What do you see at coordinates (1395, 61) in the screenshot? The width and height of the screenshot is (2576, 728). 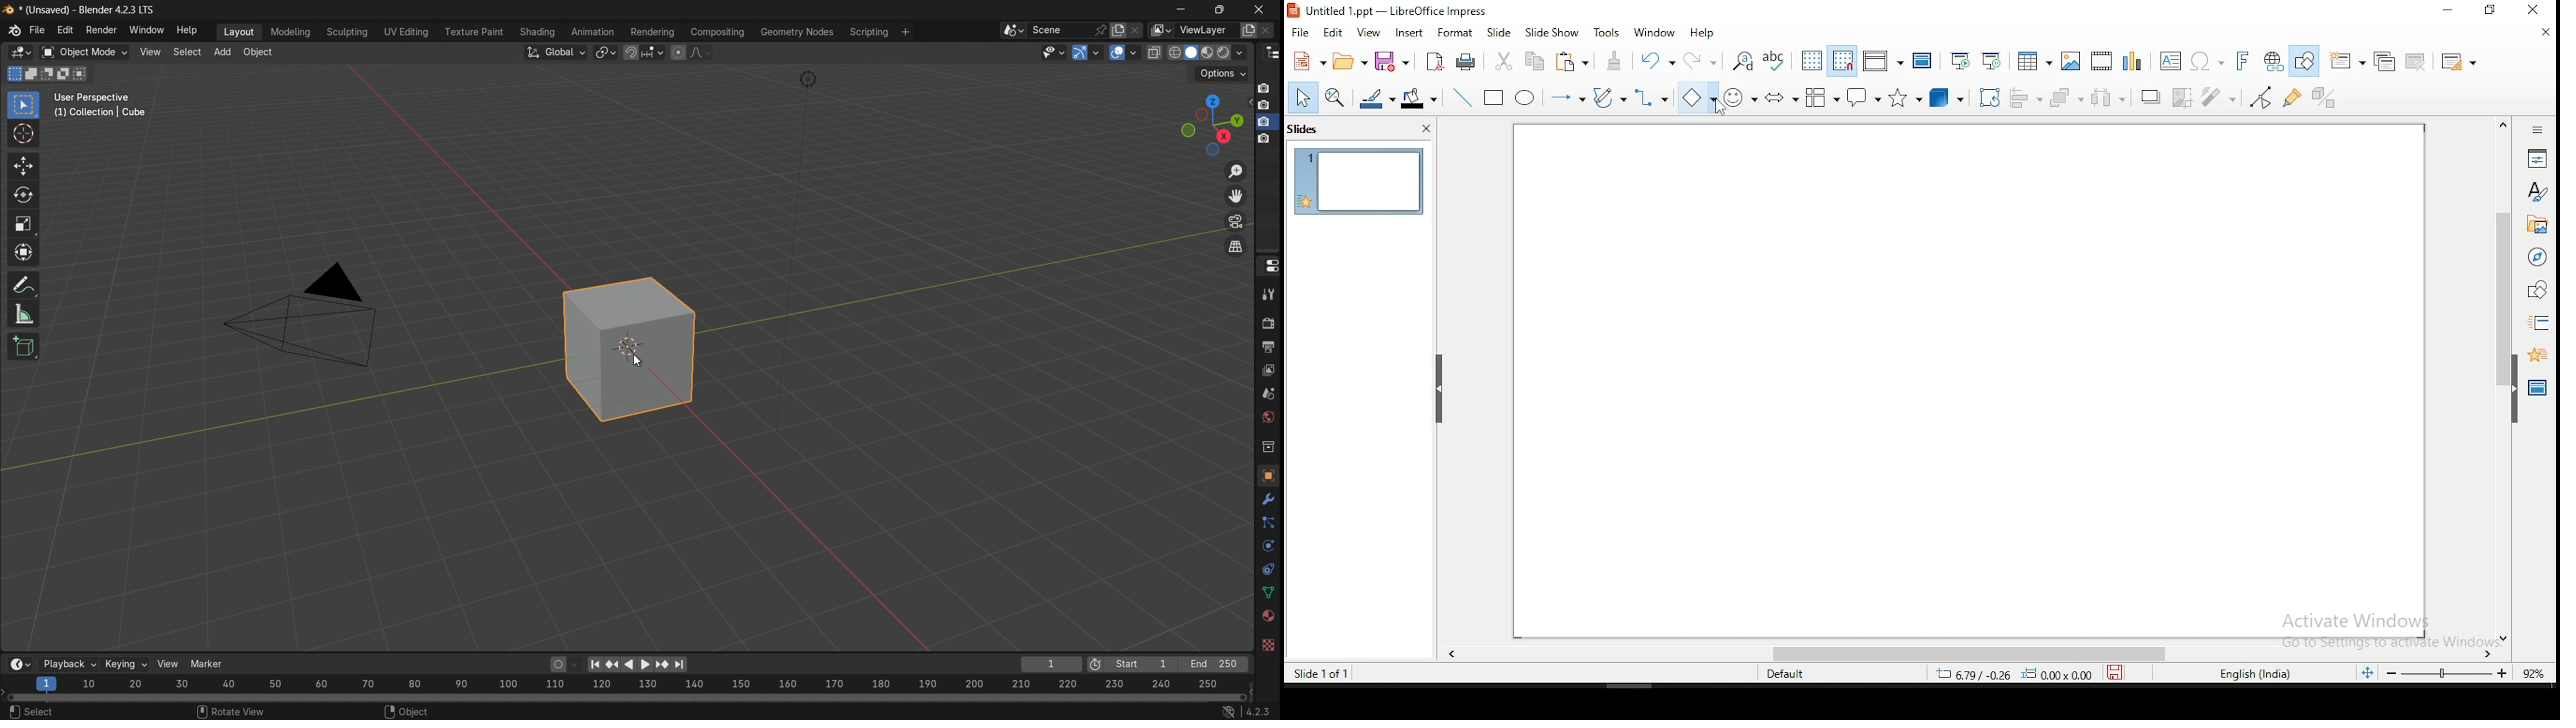 I see `save` at bounding box center [1395, 61].